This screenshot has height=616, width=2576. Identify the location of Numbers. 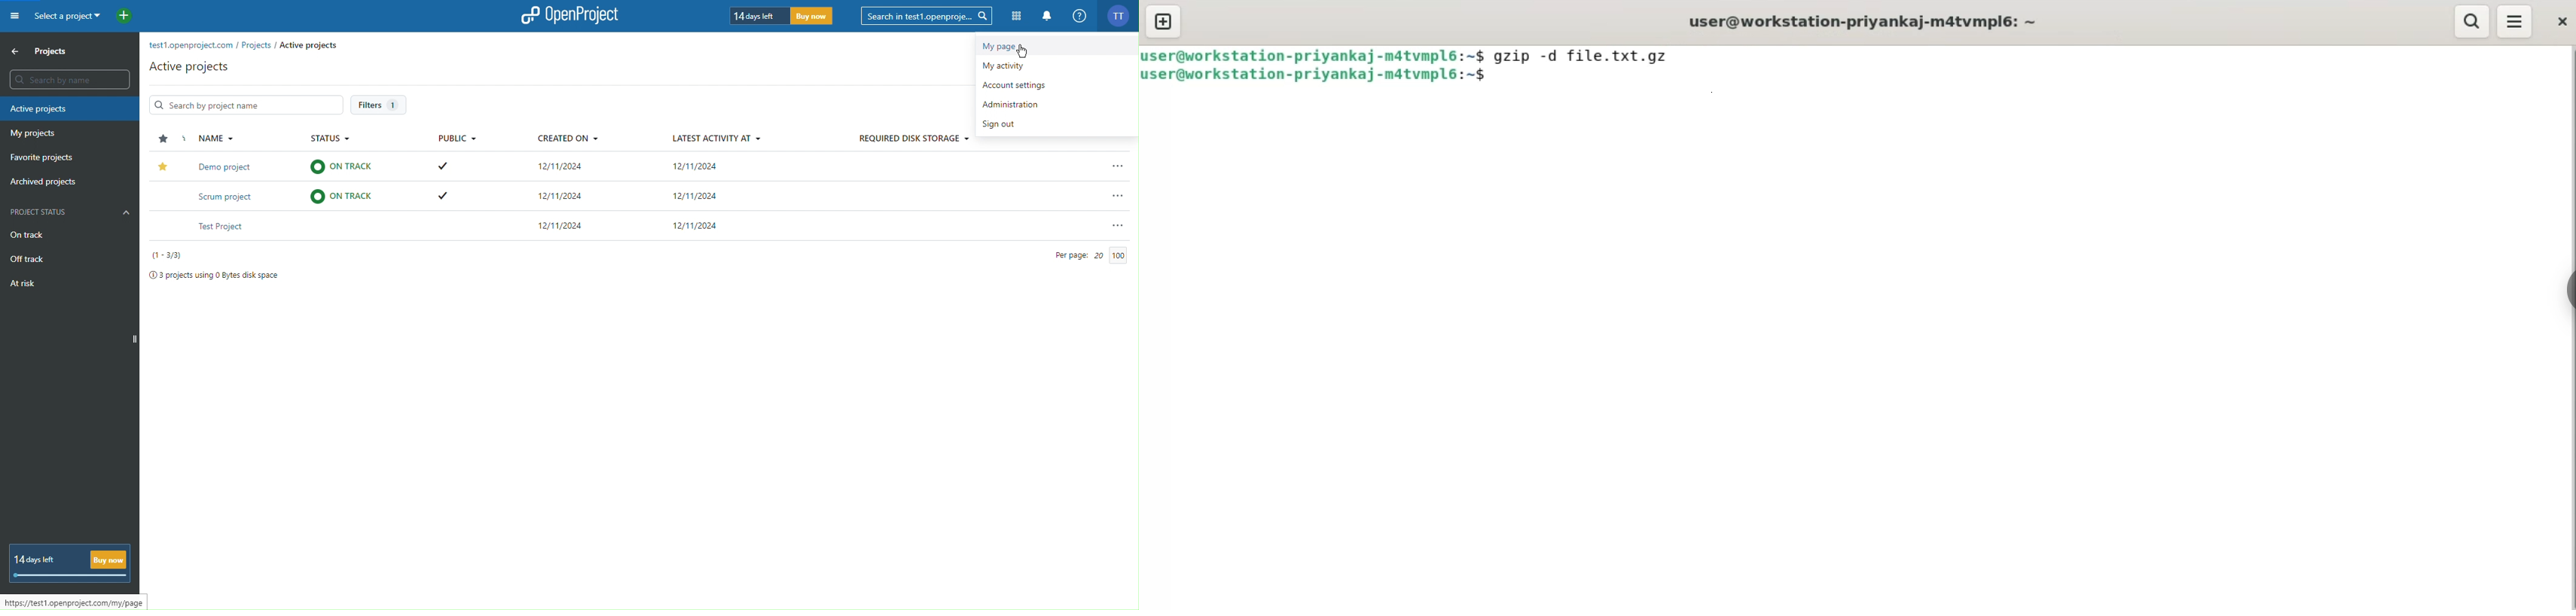
(172, 255).